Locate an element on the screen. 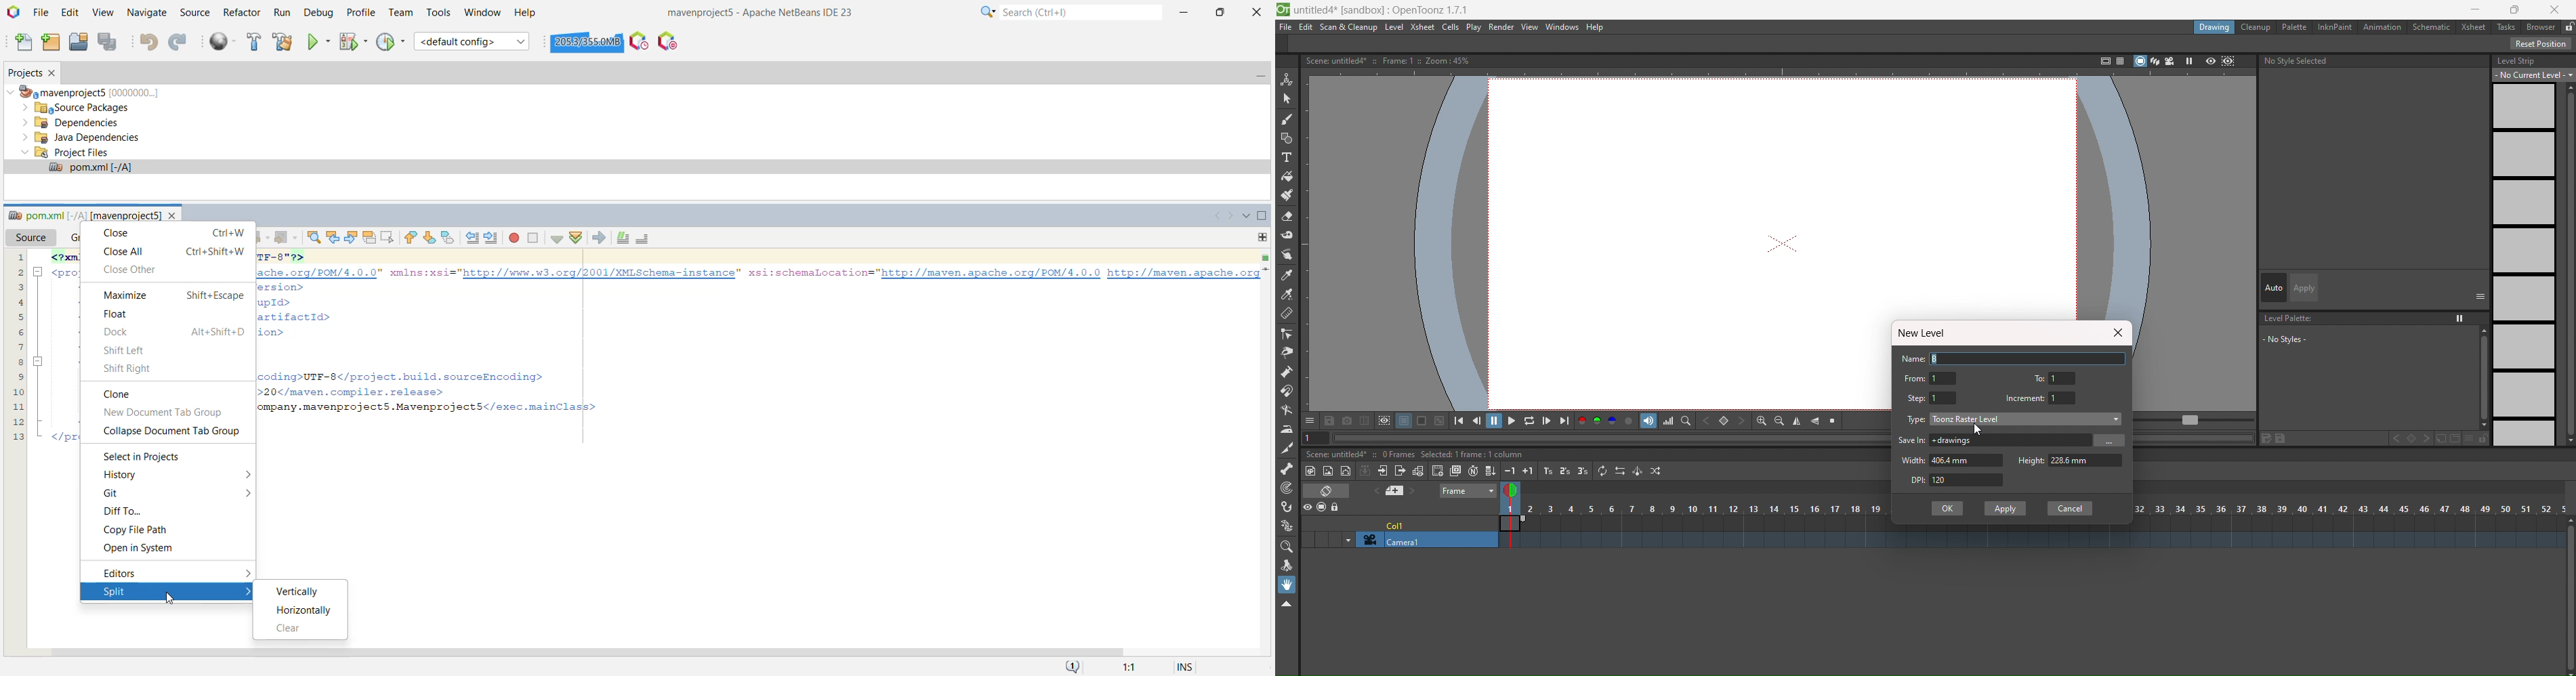 The height and width of the screenshot is (700, 2576). no current level is located at coordinates (2535, 75).